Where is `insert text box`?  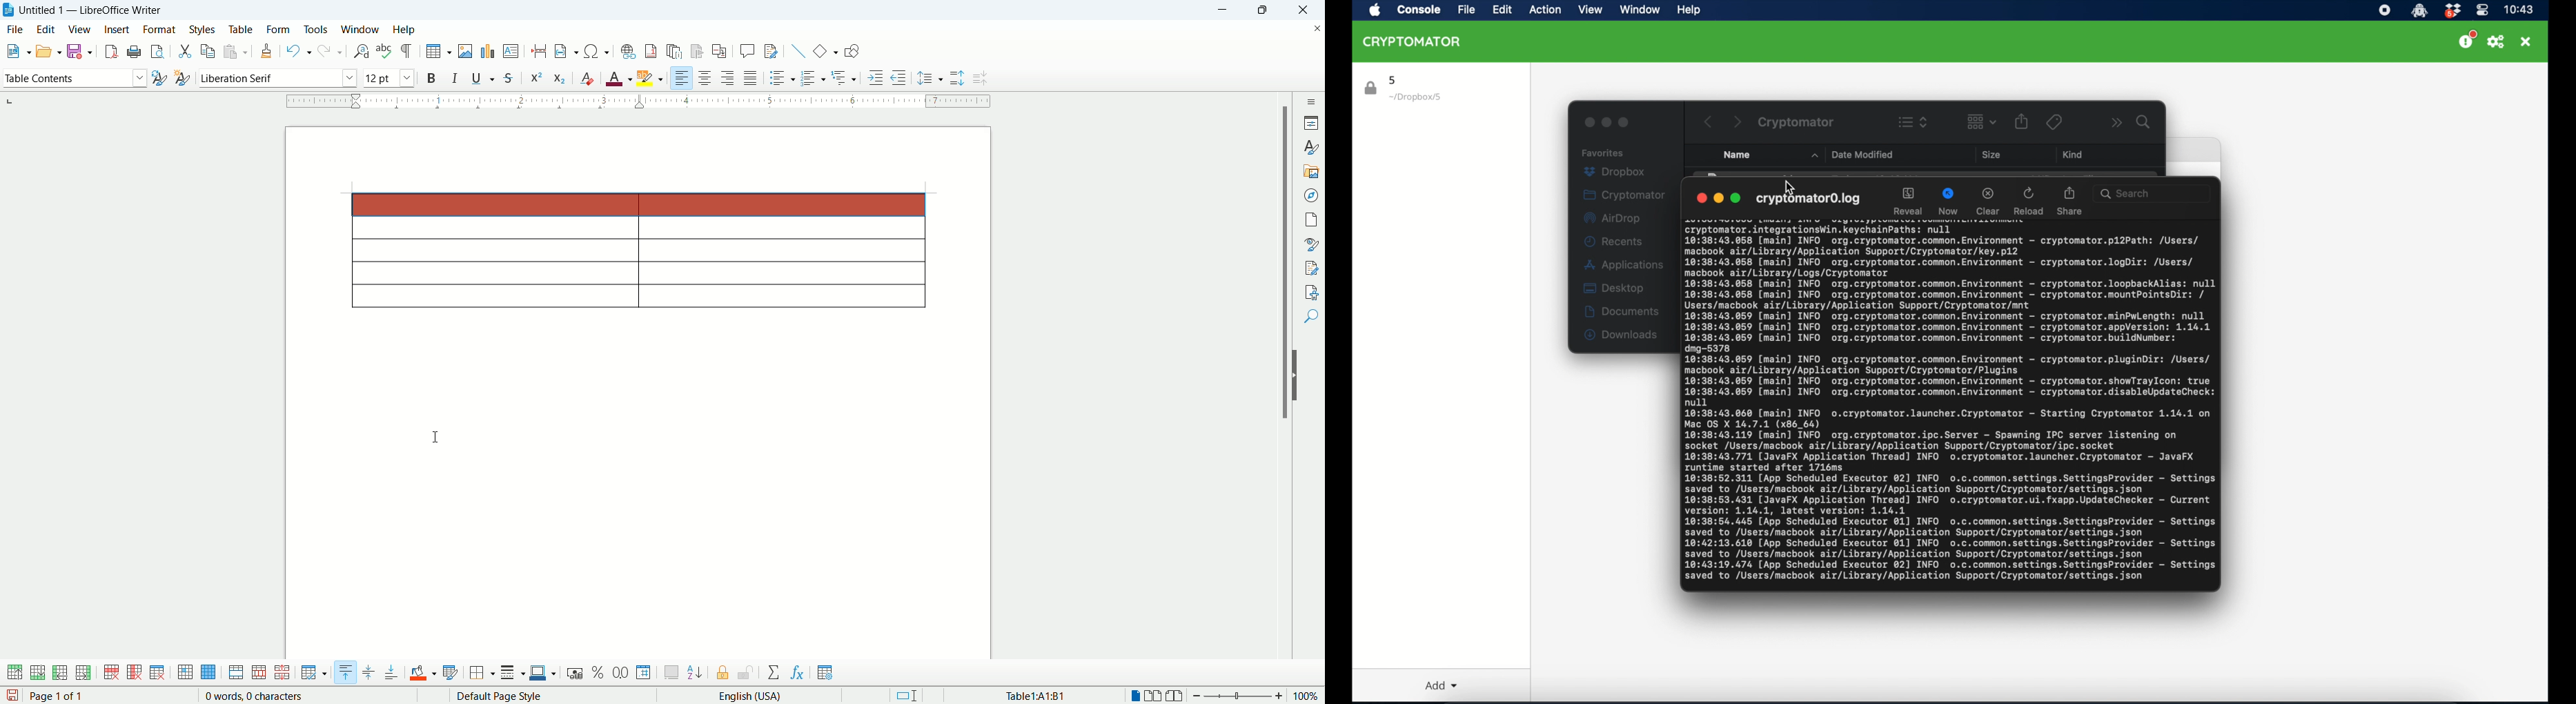 insert text box is located at coordinates (512, 50).